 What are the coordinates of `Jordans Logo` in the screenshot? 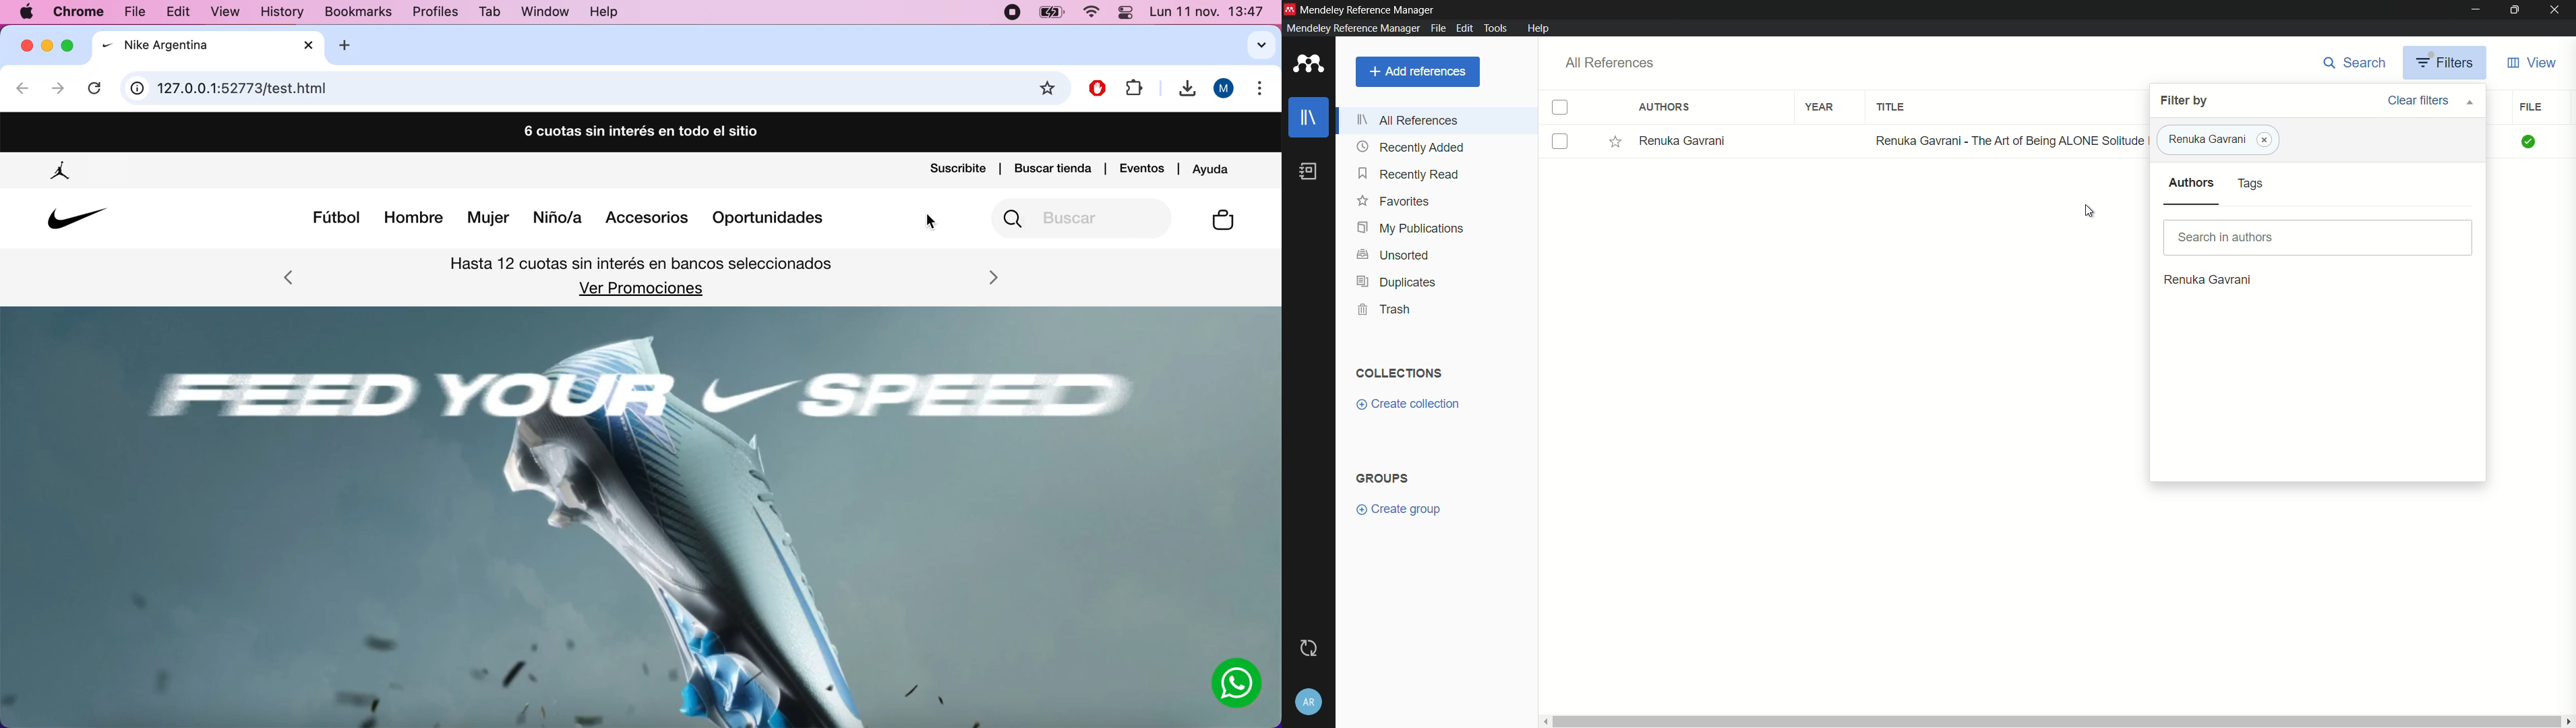 It's located at (62, 171).